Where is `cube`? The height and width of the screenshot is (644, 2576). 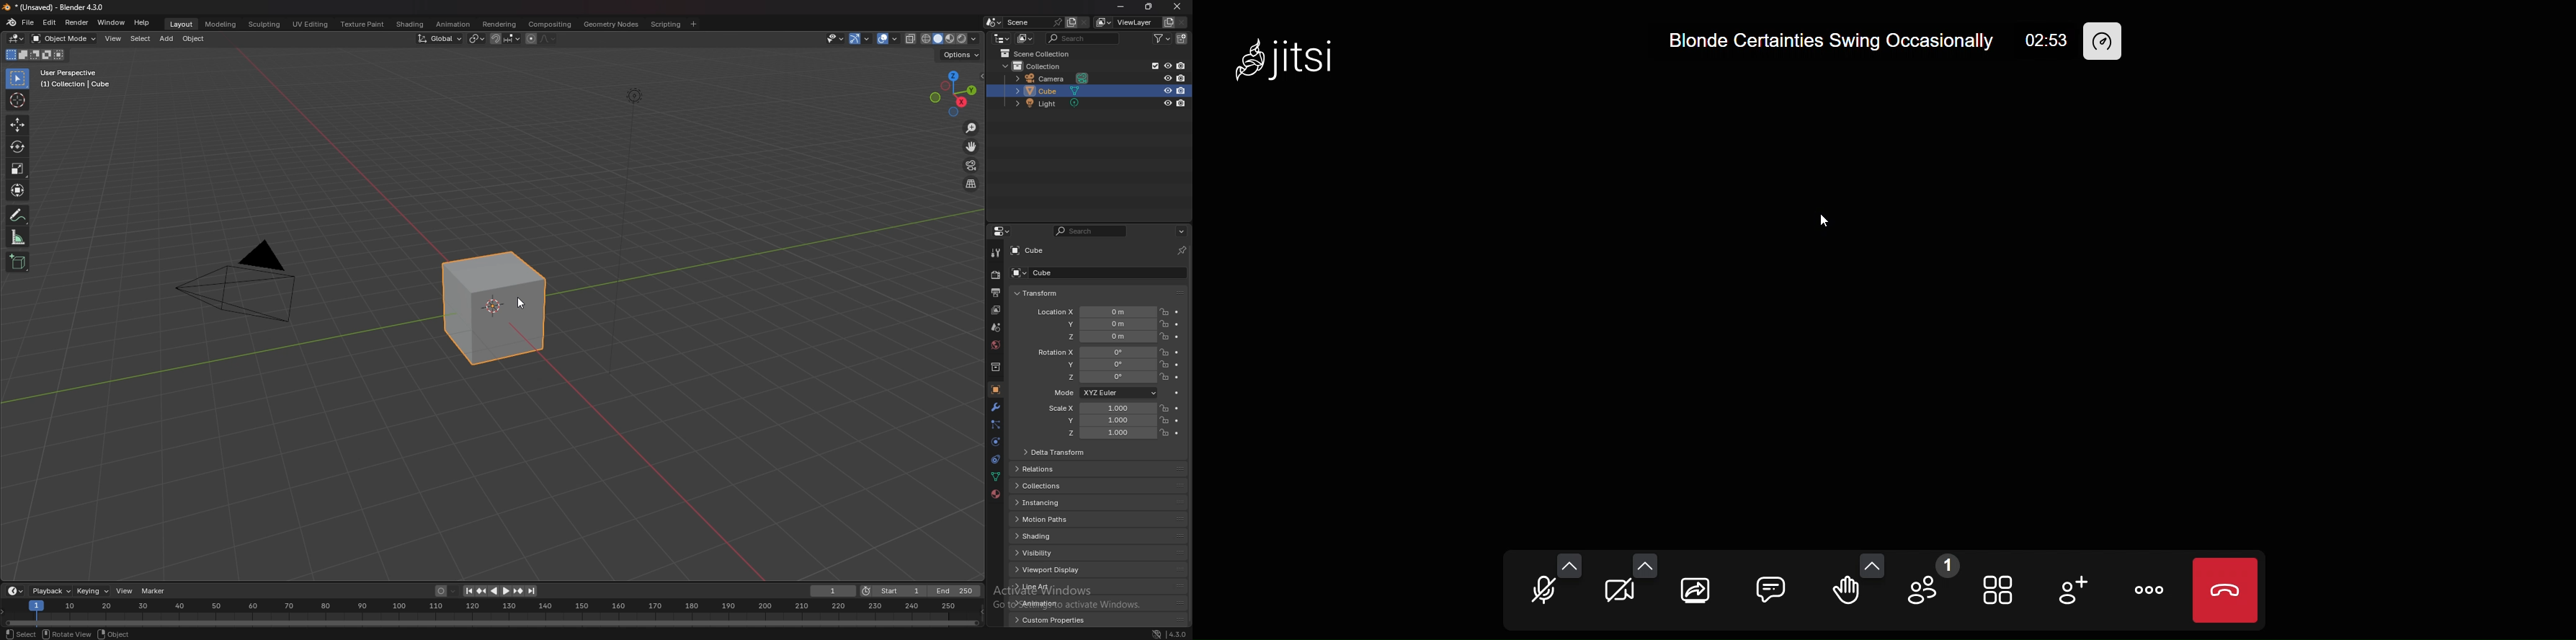
cube is located at coordinates (1073, 272).